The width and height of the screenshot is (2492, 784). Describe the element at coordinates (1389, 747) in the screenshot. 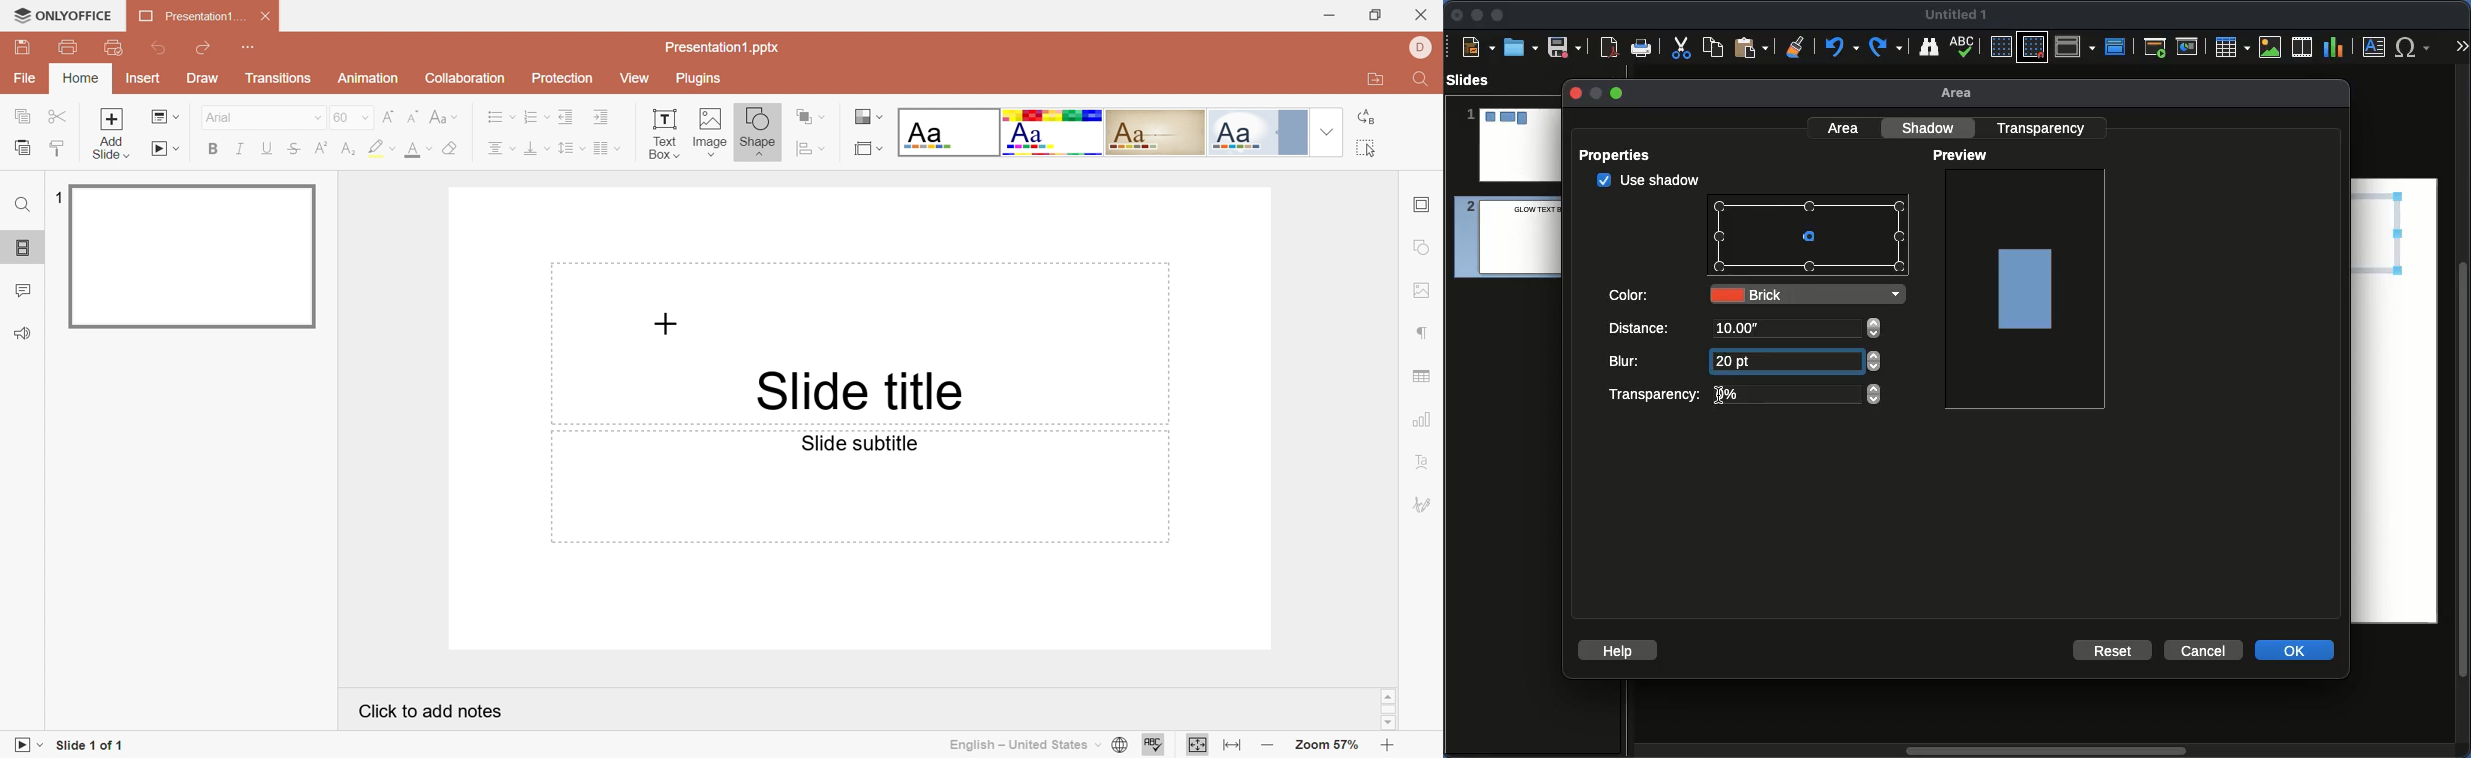

I see `Zoom in` at that location.